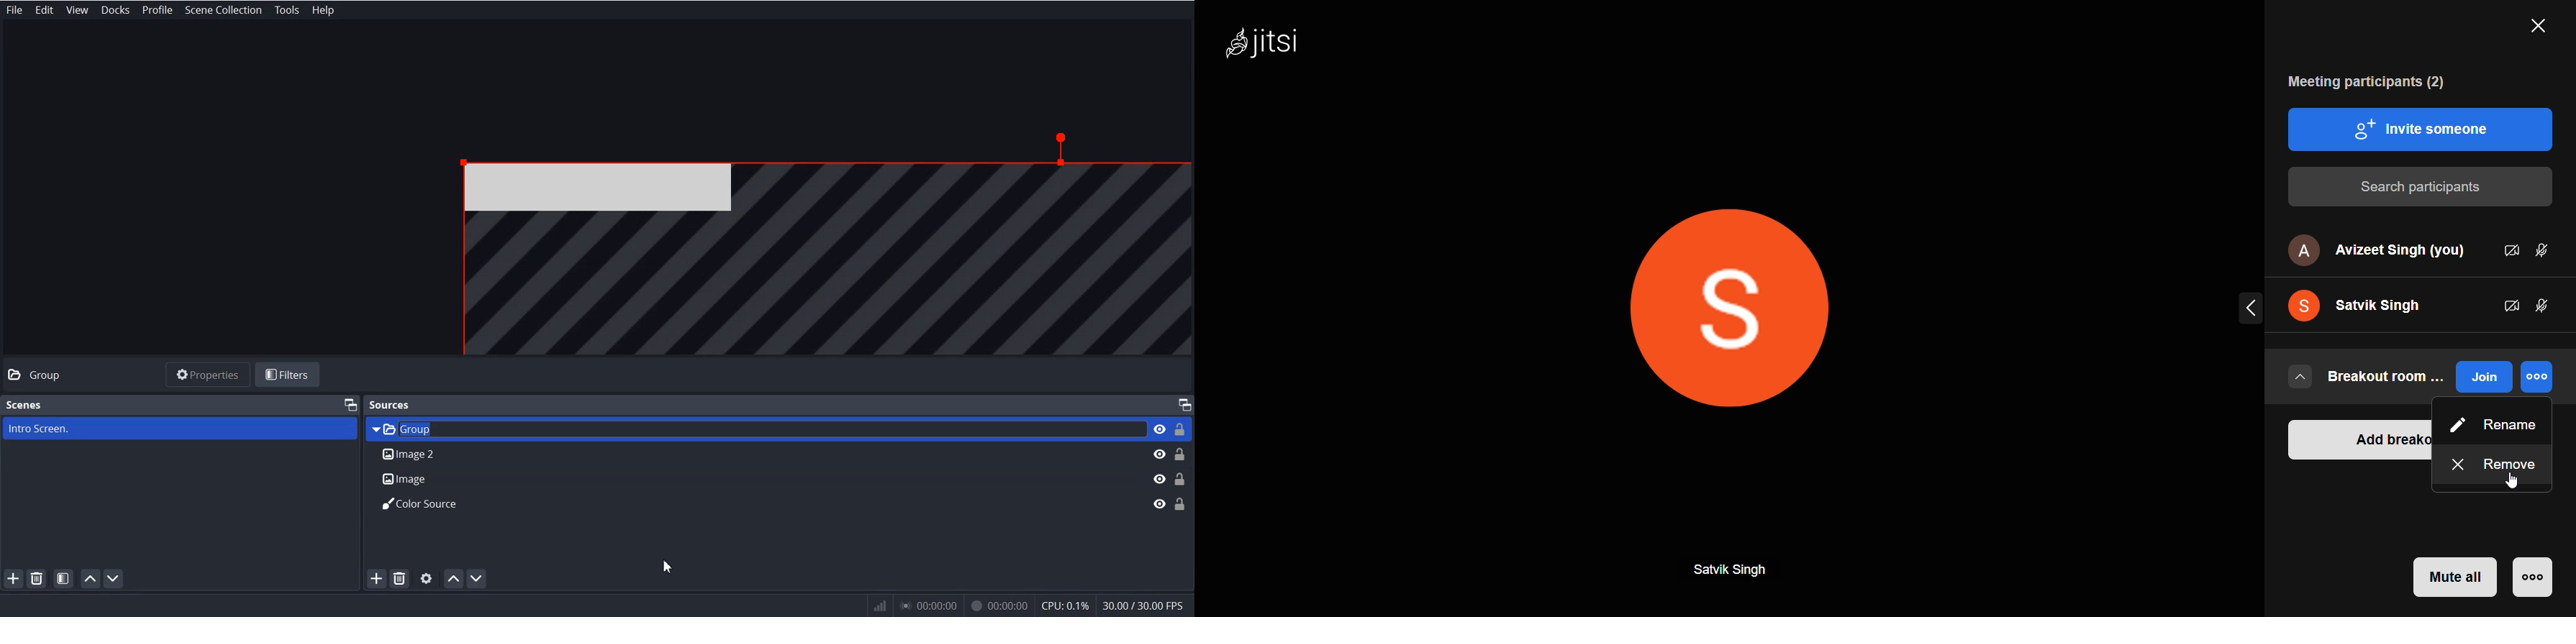 Image resolution: width=2576 pixels, height=644 pixels. I want to click on avizeet singh (you), so click(2375, 250).